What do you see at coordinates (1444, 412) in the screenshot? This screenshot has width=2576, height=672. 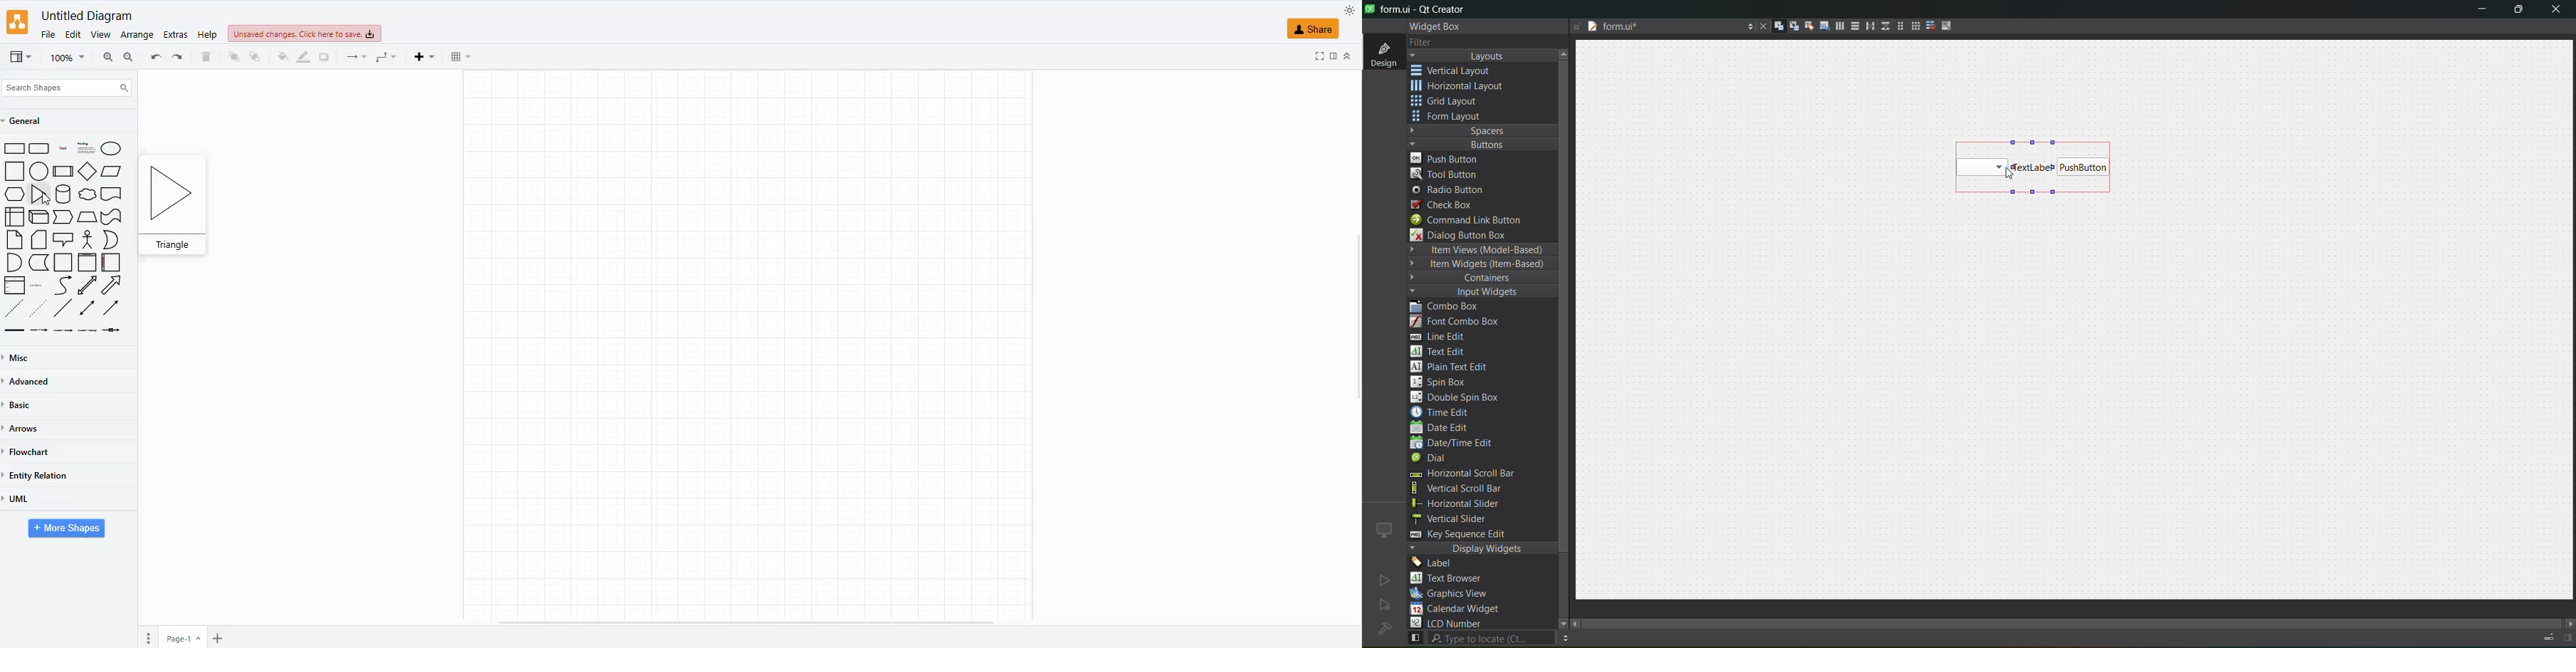 I see `time edit` at bounding box center [1444, 412].